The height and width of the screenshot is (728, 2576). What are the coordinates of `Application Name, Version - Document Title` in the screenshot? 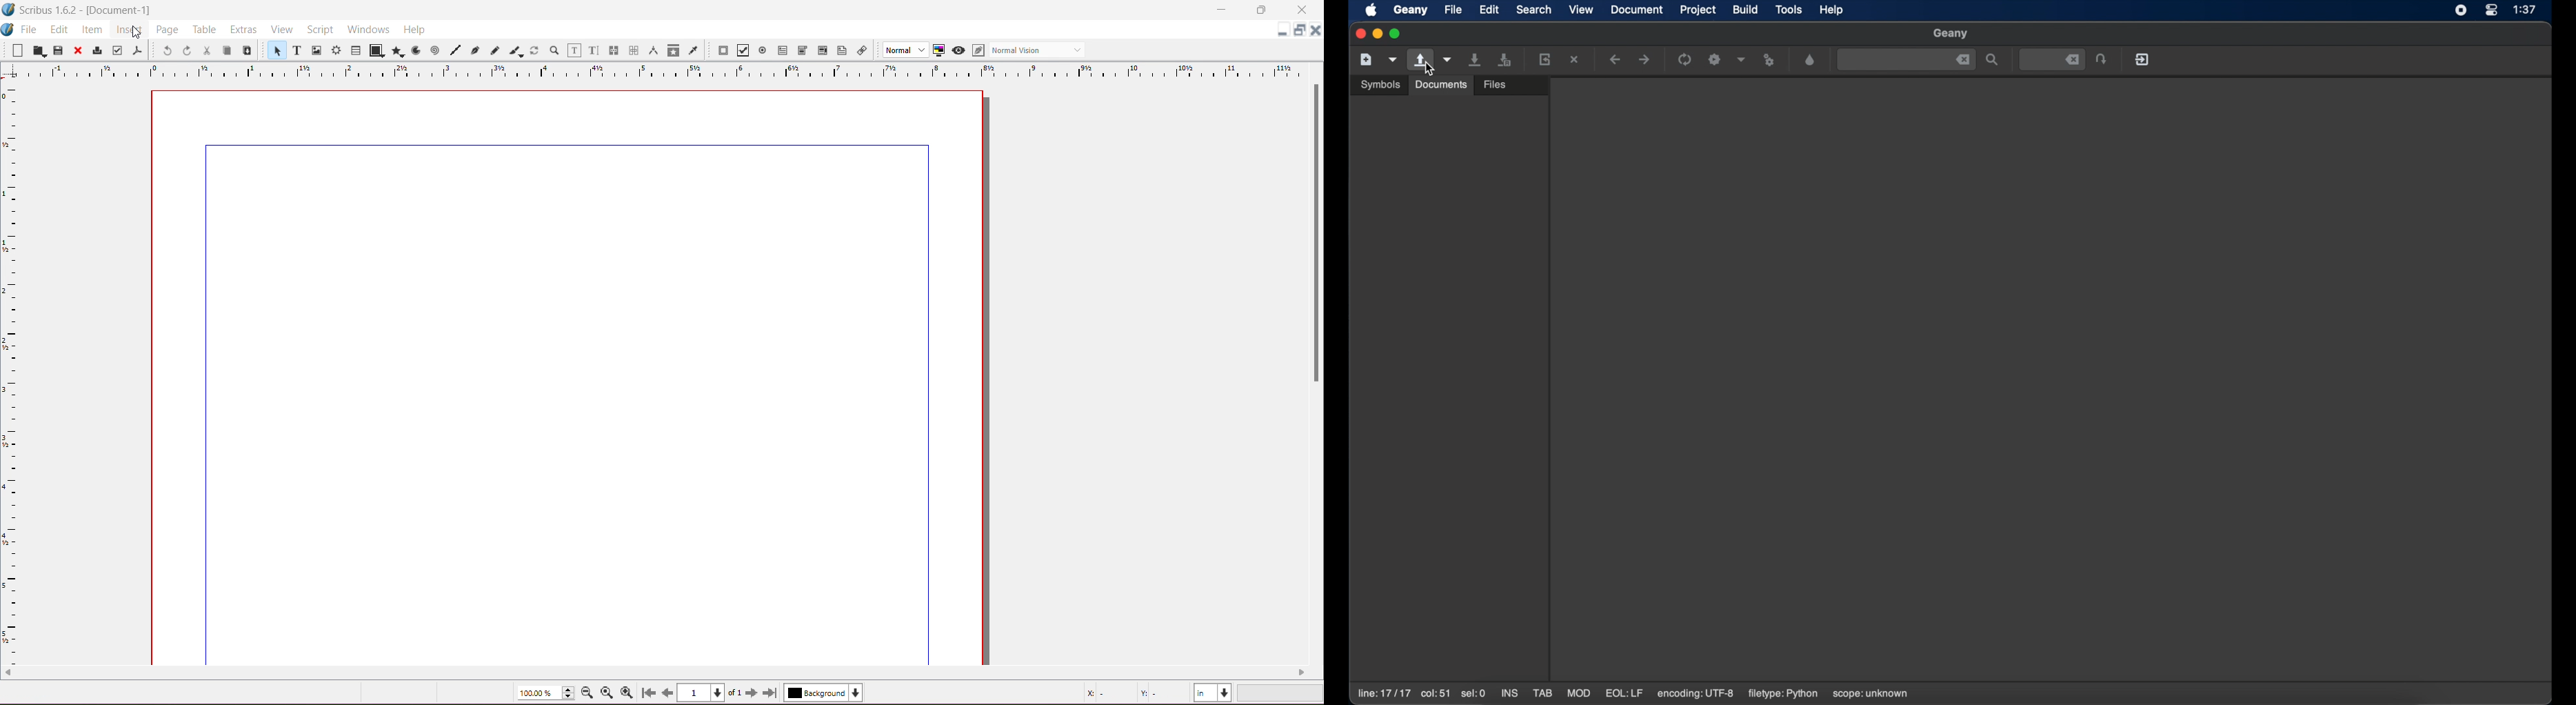 It's located at (86, 10).